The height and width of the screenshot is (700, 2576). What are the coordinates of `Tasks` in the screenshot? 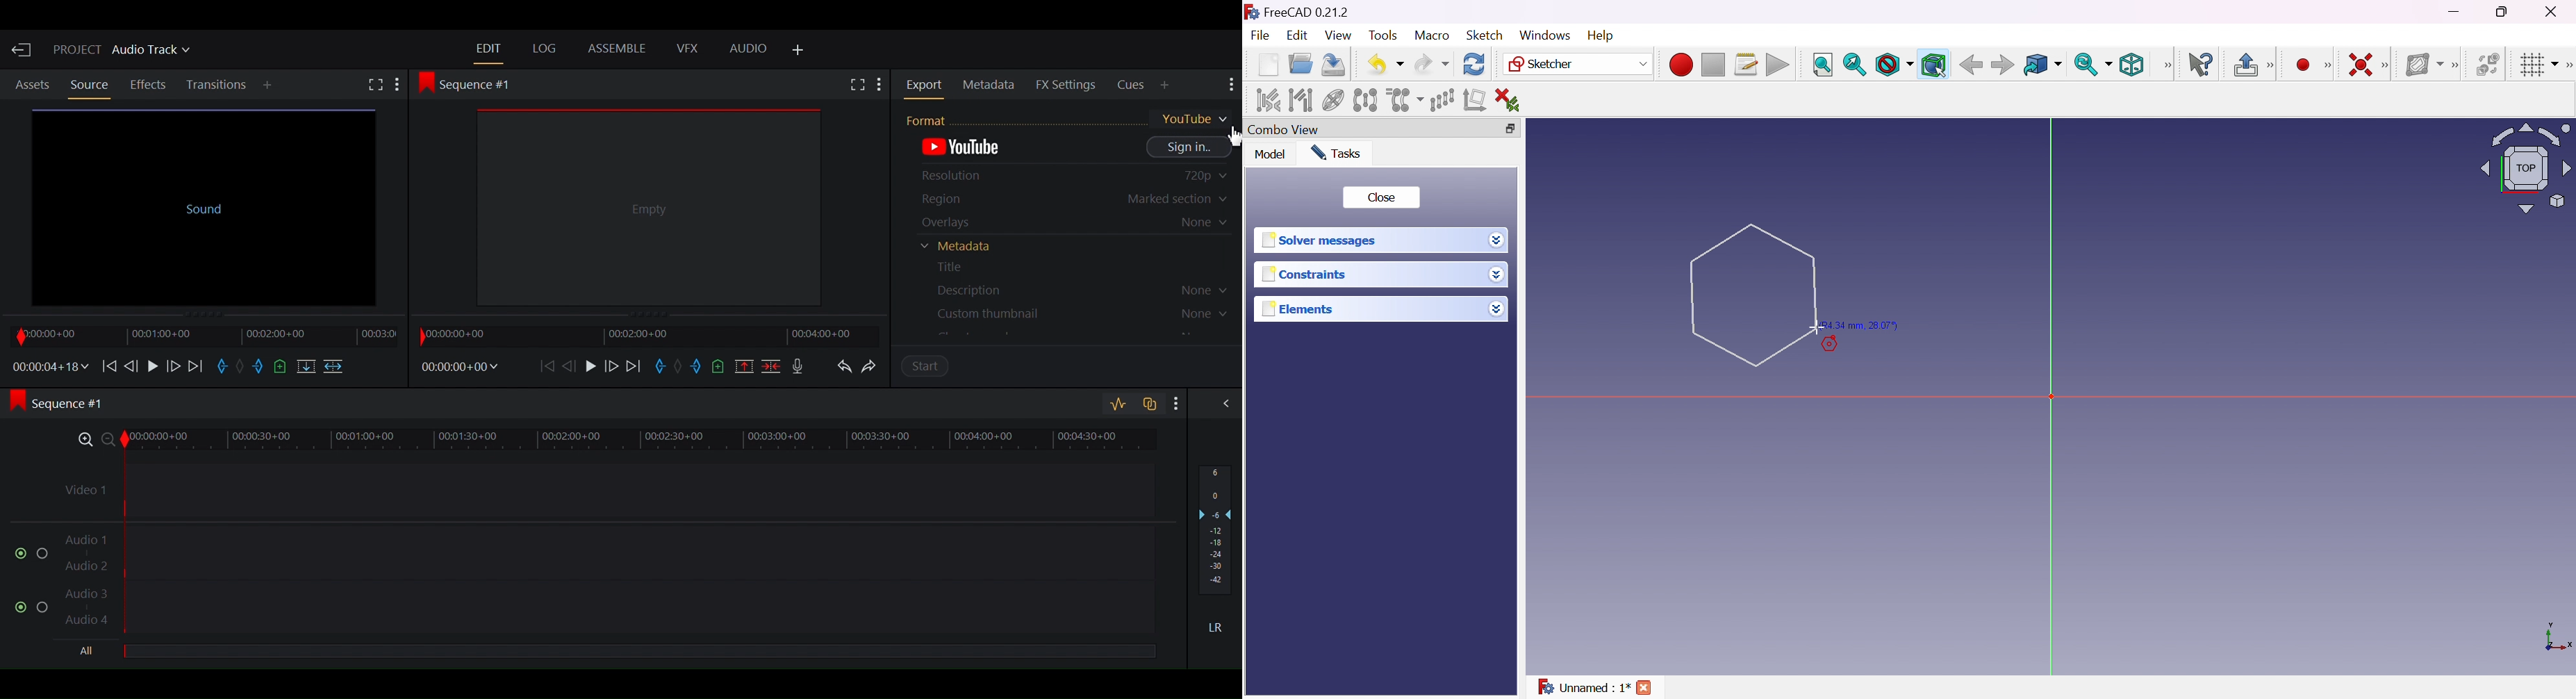 It's located at (1339, 154).